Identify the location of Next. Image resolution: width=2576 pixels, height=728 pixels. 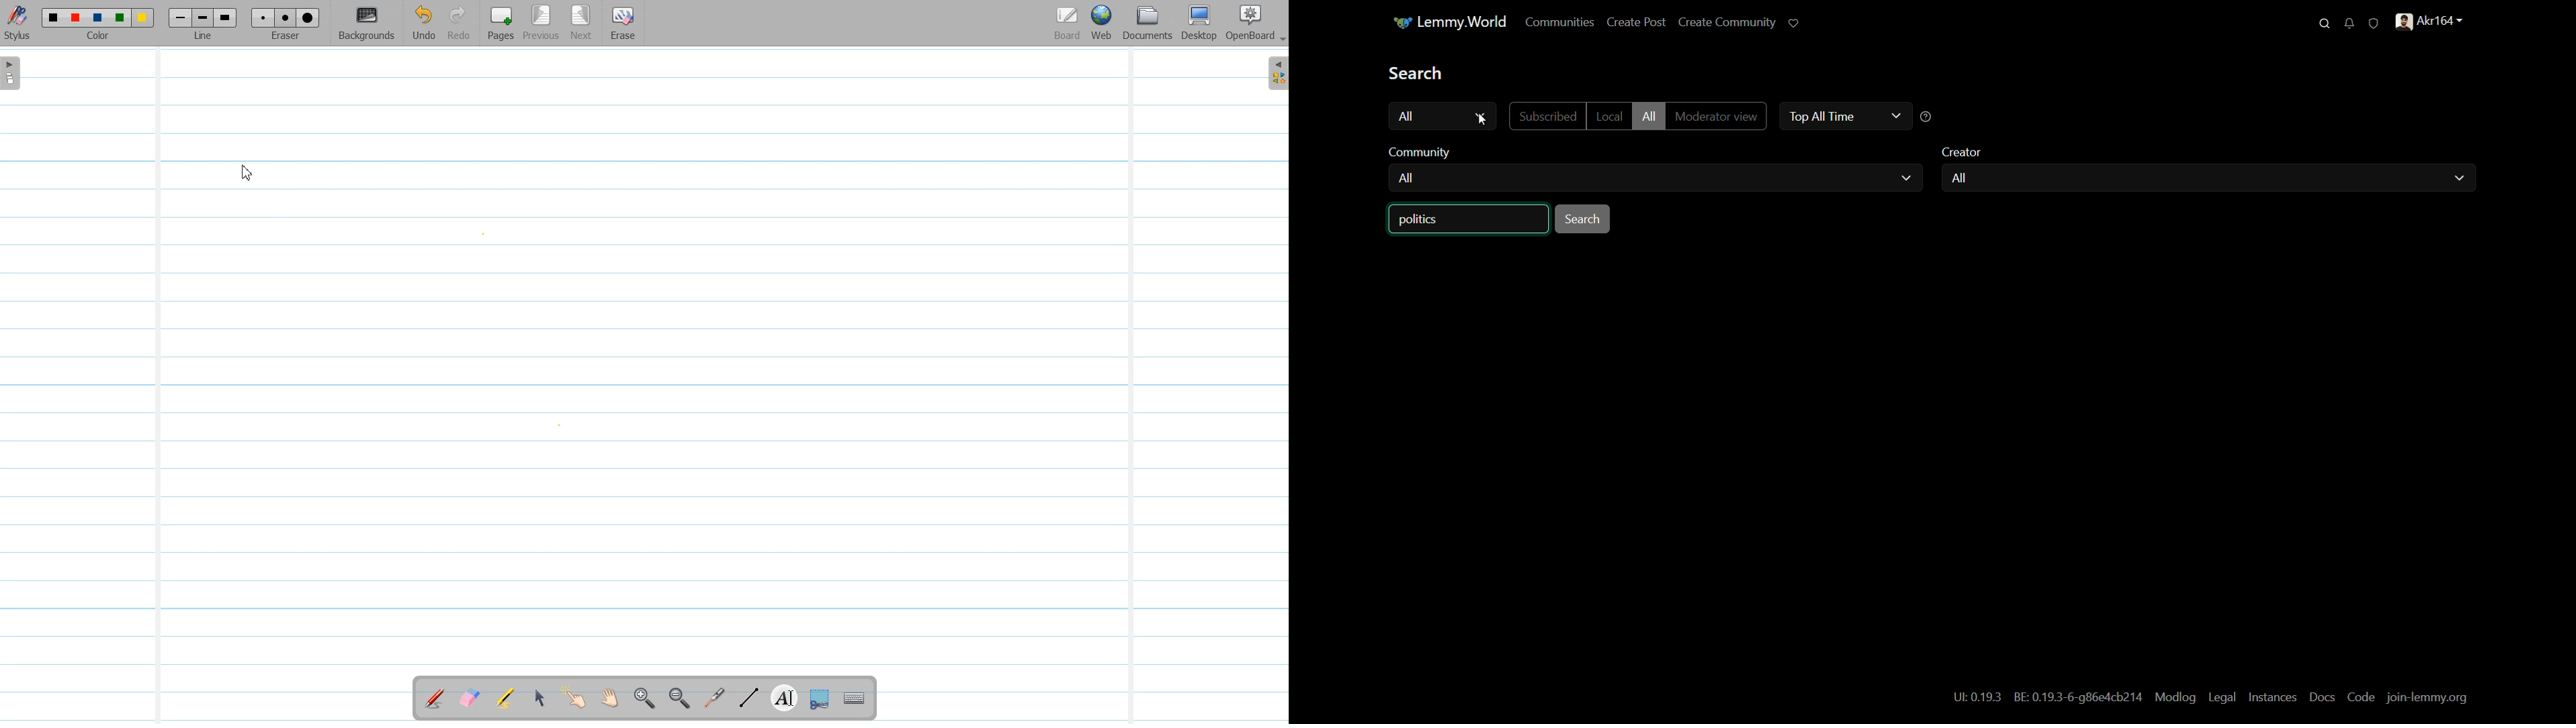
(581, 24).